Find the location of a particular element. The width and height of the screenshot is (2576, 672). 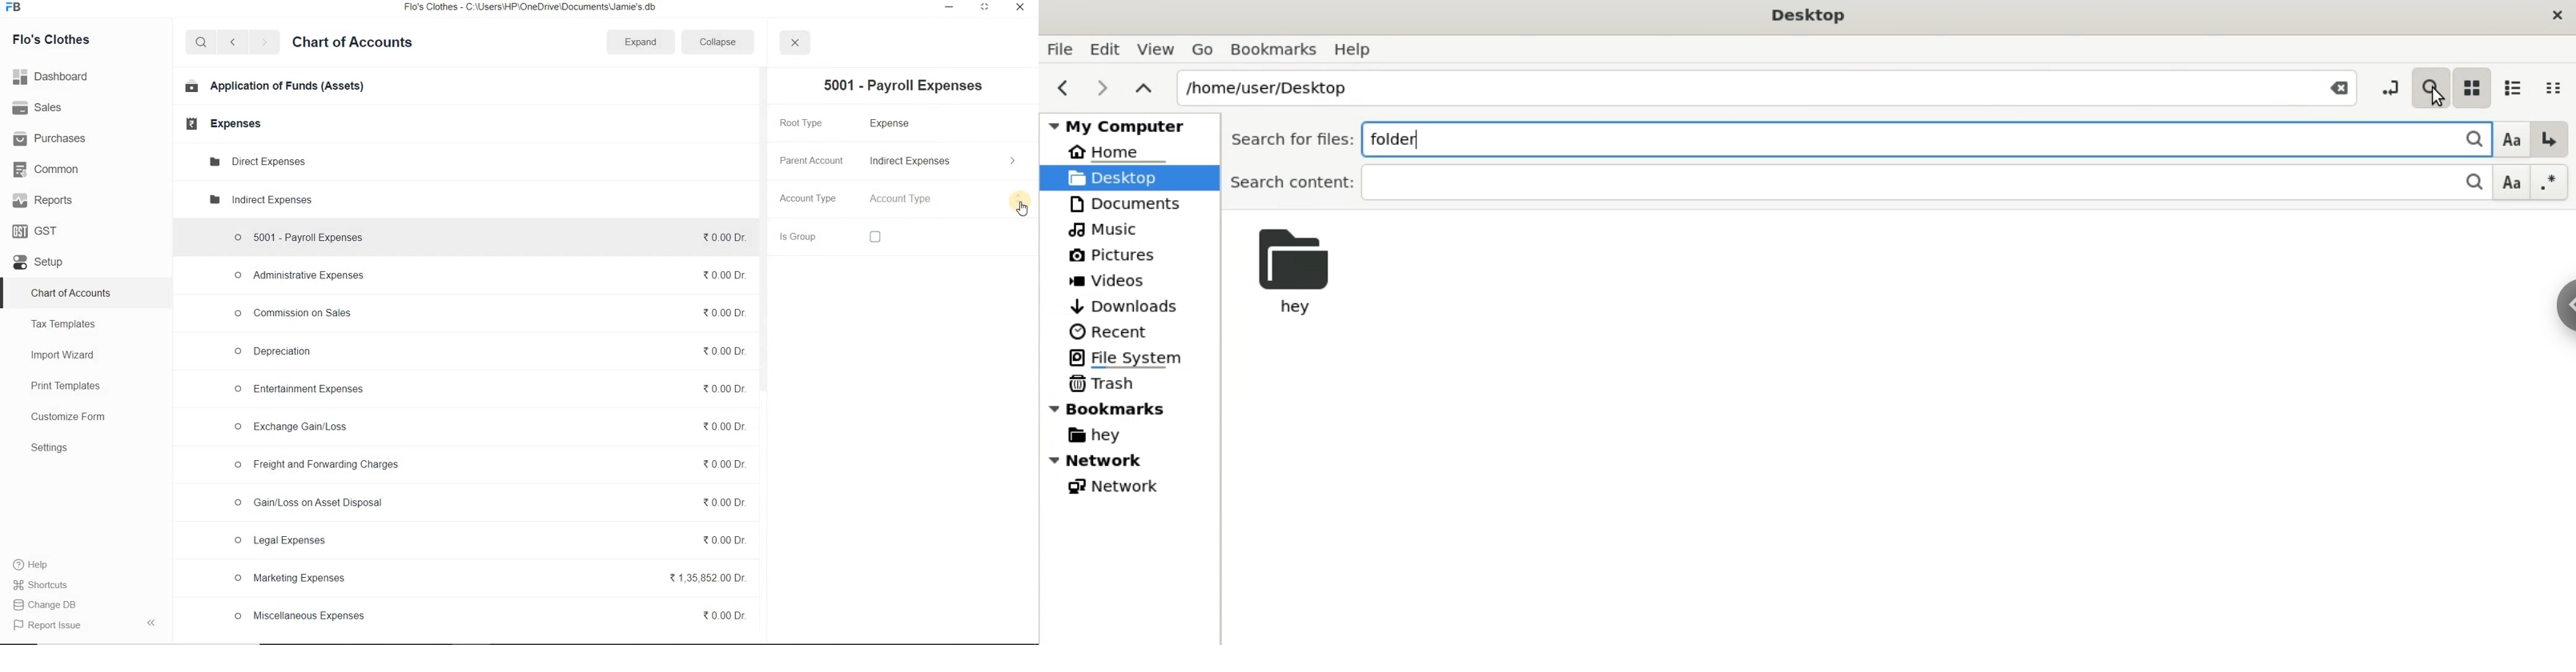

checkbox is located at coordinates (875, 238).